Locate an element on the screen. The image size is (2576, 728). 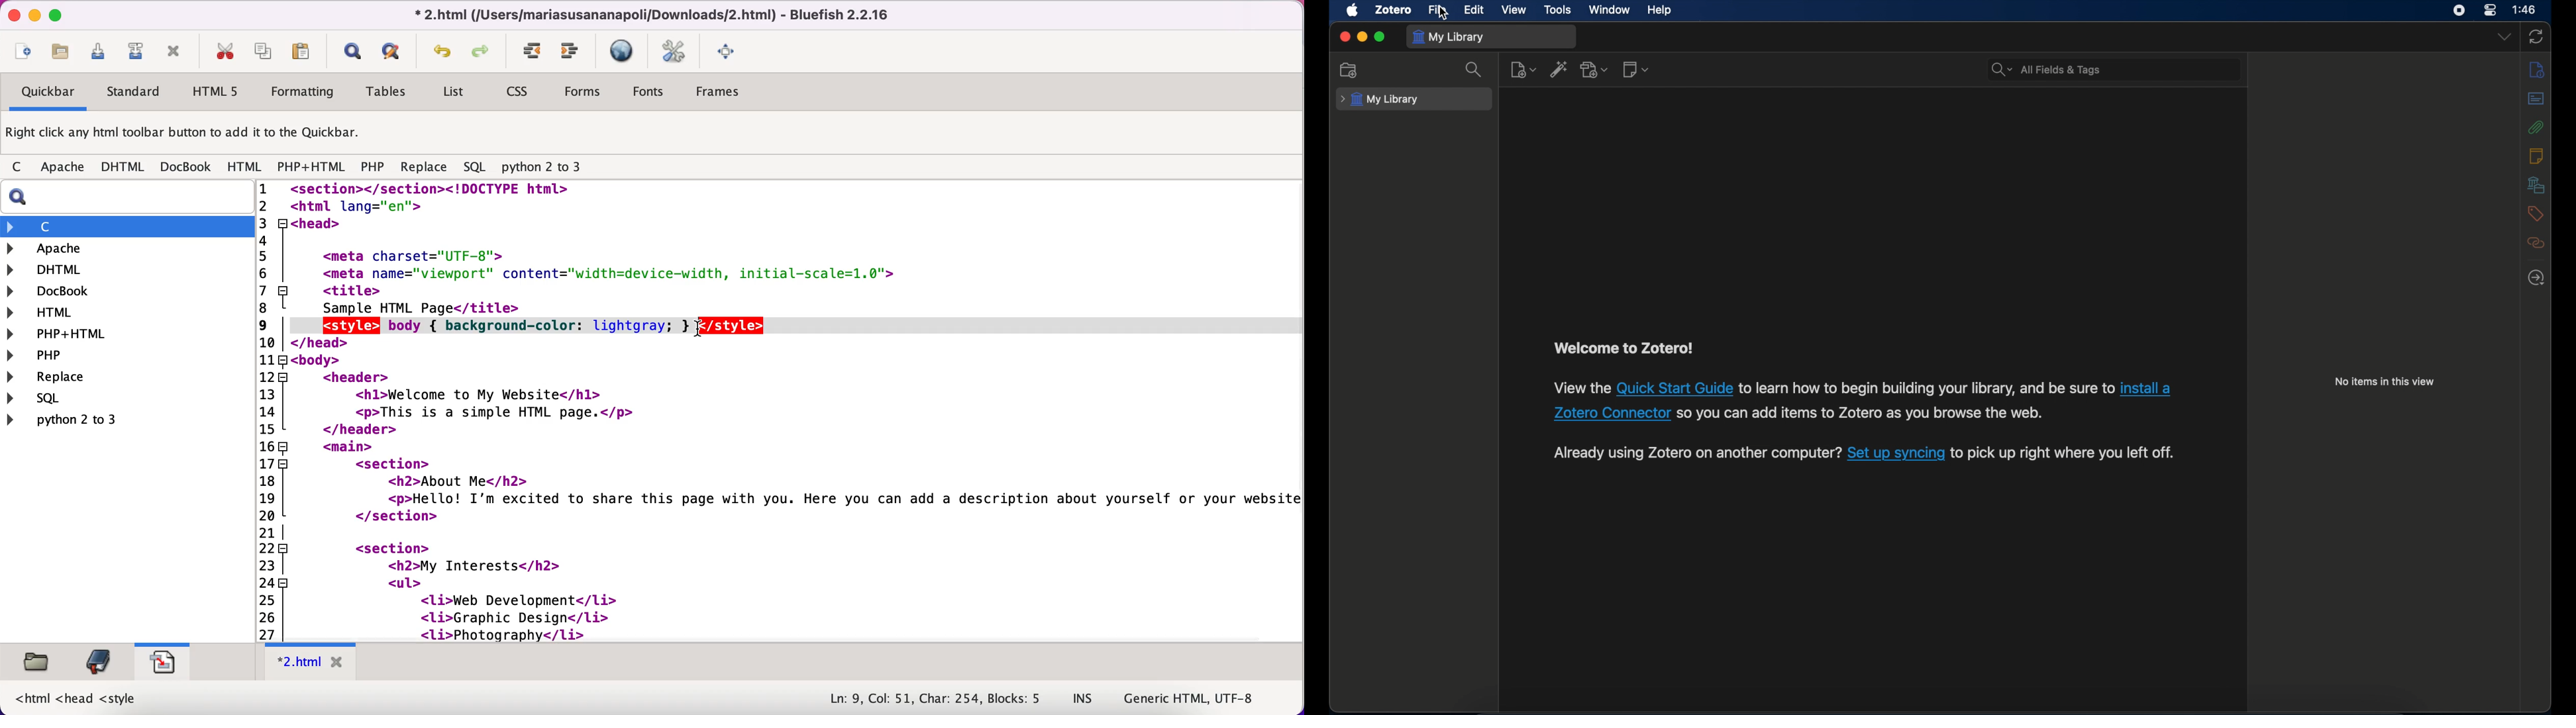
cursor is located at coordinates (1444, 14).